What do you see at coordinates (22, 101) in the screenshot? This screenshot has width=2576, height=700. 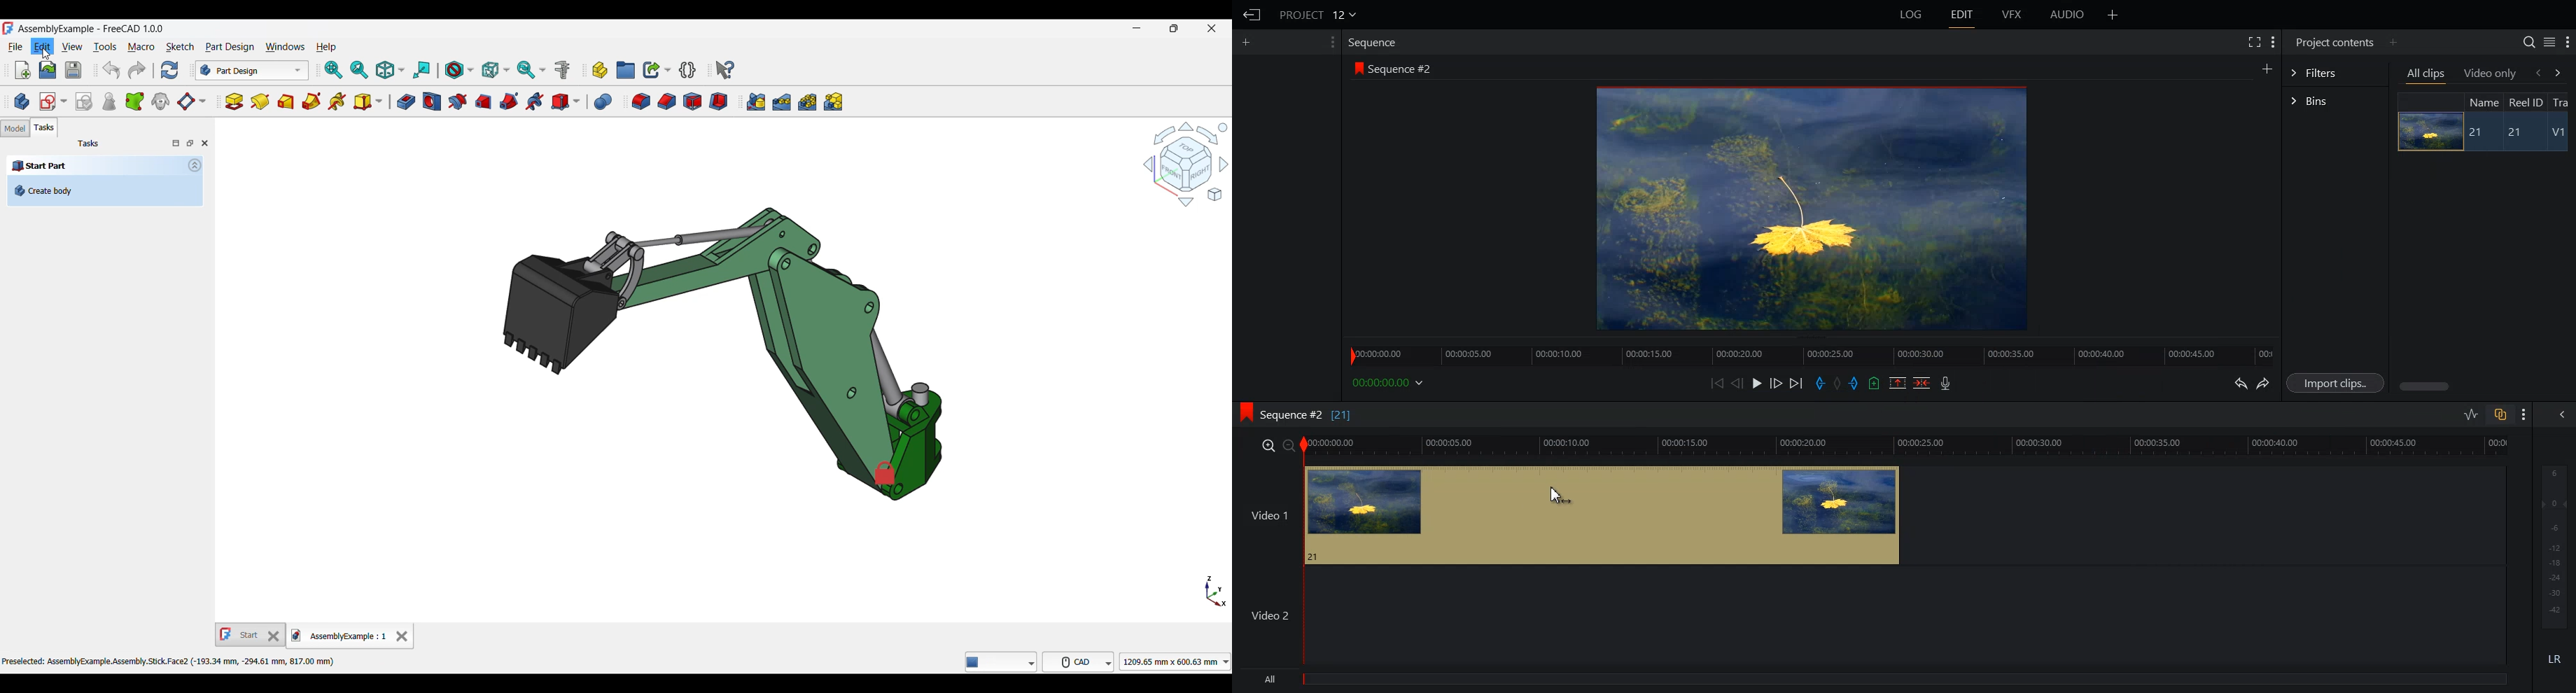 I see `Create body` at bounding box center [22, 101].